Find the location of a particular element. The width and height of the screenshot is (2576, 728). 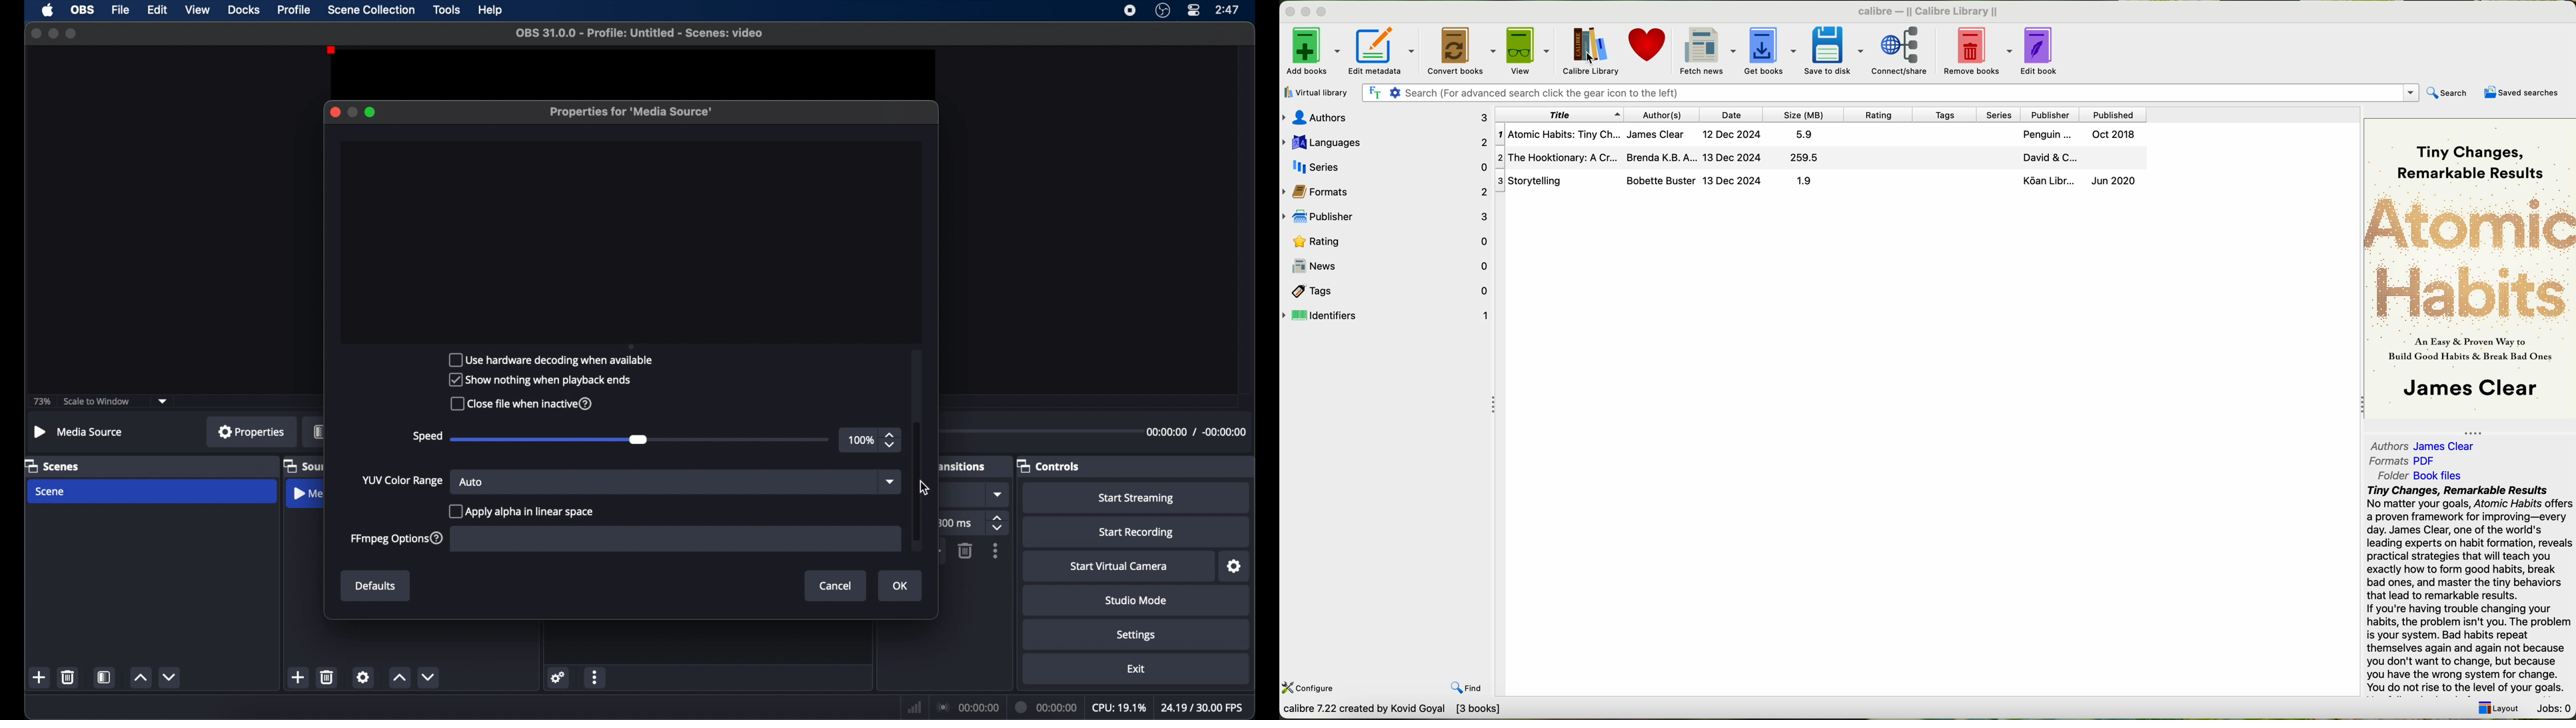

published is located at coordinates (2112, 114).